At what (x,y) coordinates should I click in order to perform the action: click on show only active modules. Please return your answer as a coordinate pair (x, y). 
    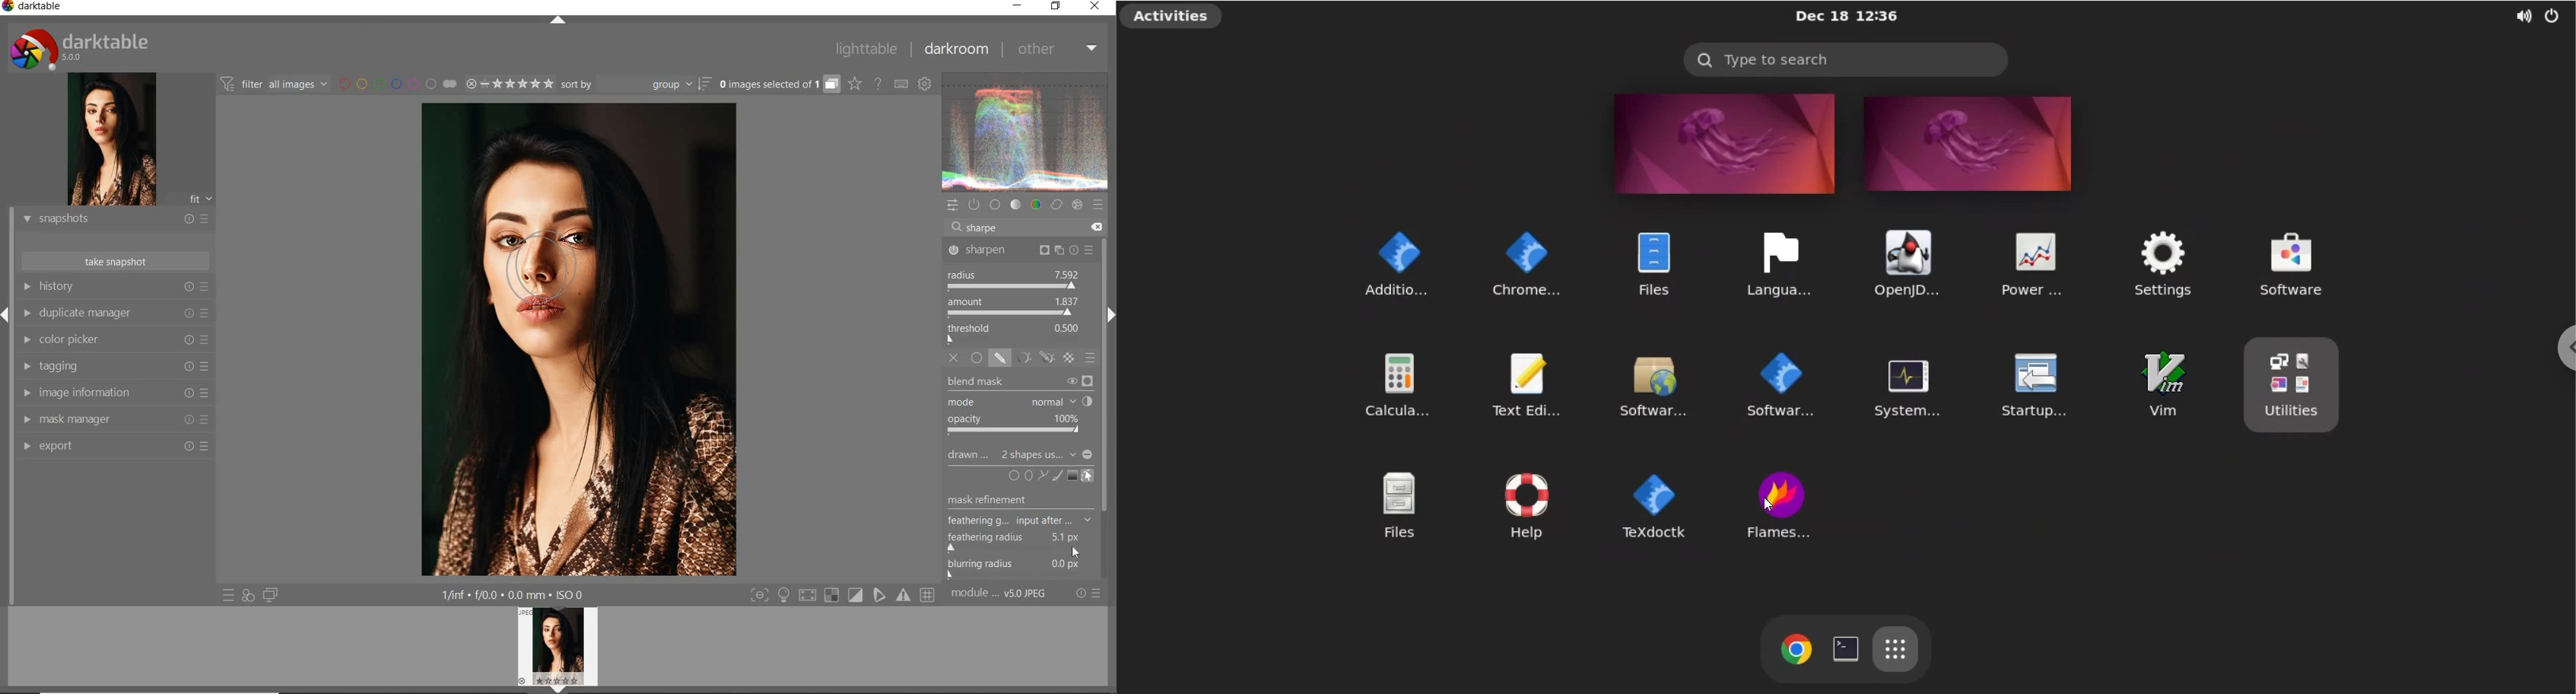
    Looking at the image, I should click on (975, 205).